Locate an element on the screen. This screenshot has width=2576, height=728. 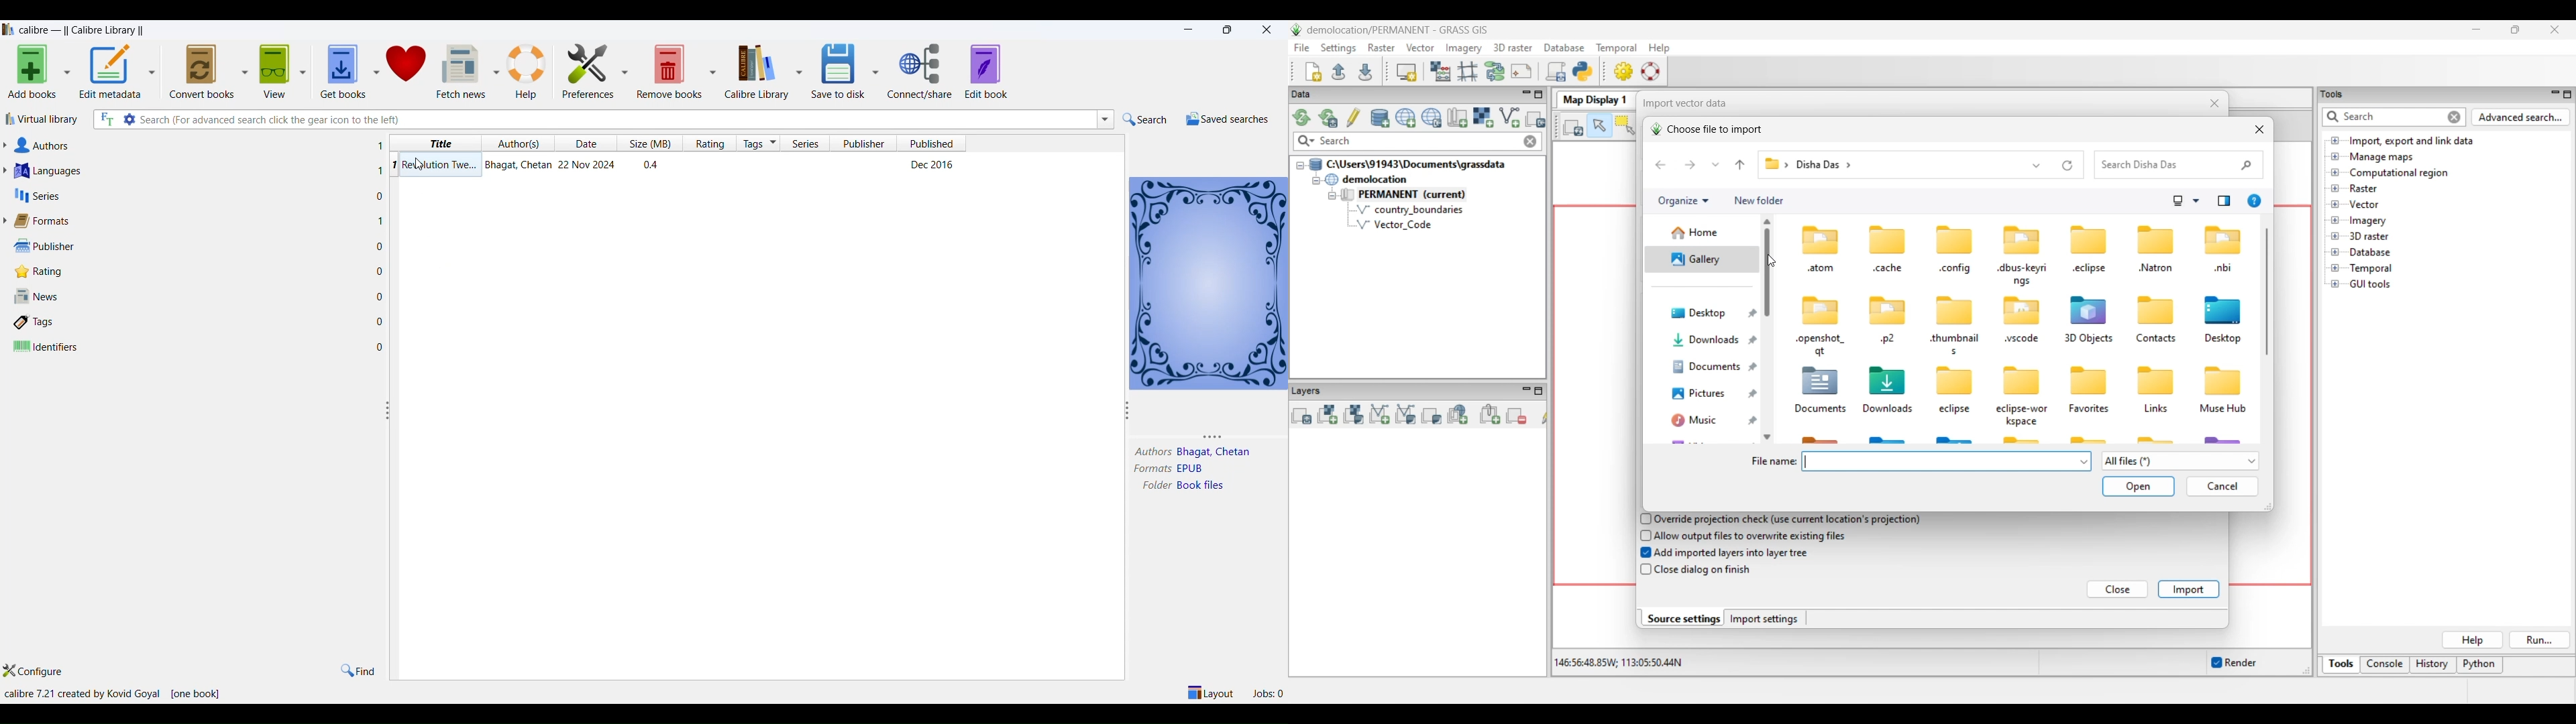
format lists dropdown button is located at coordinates (8, 221).